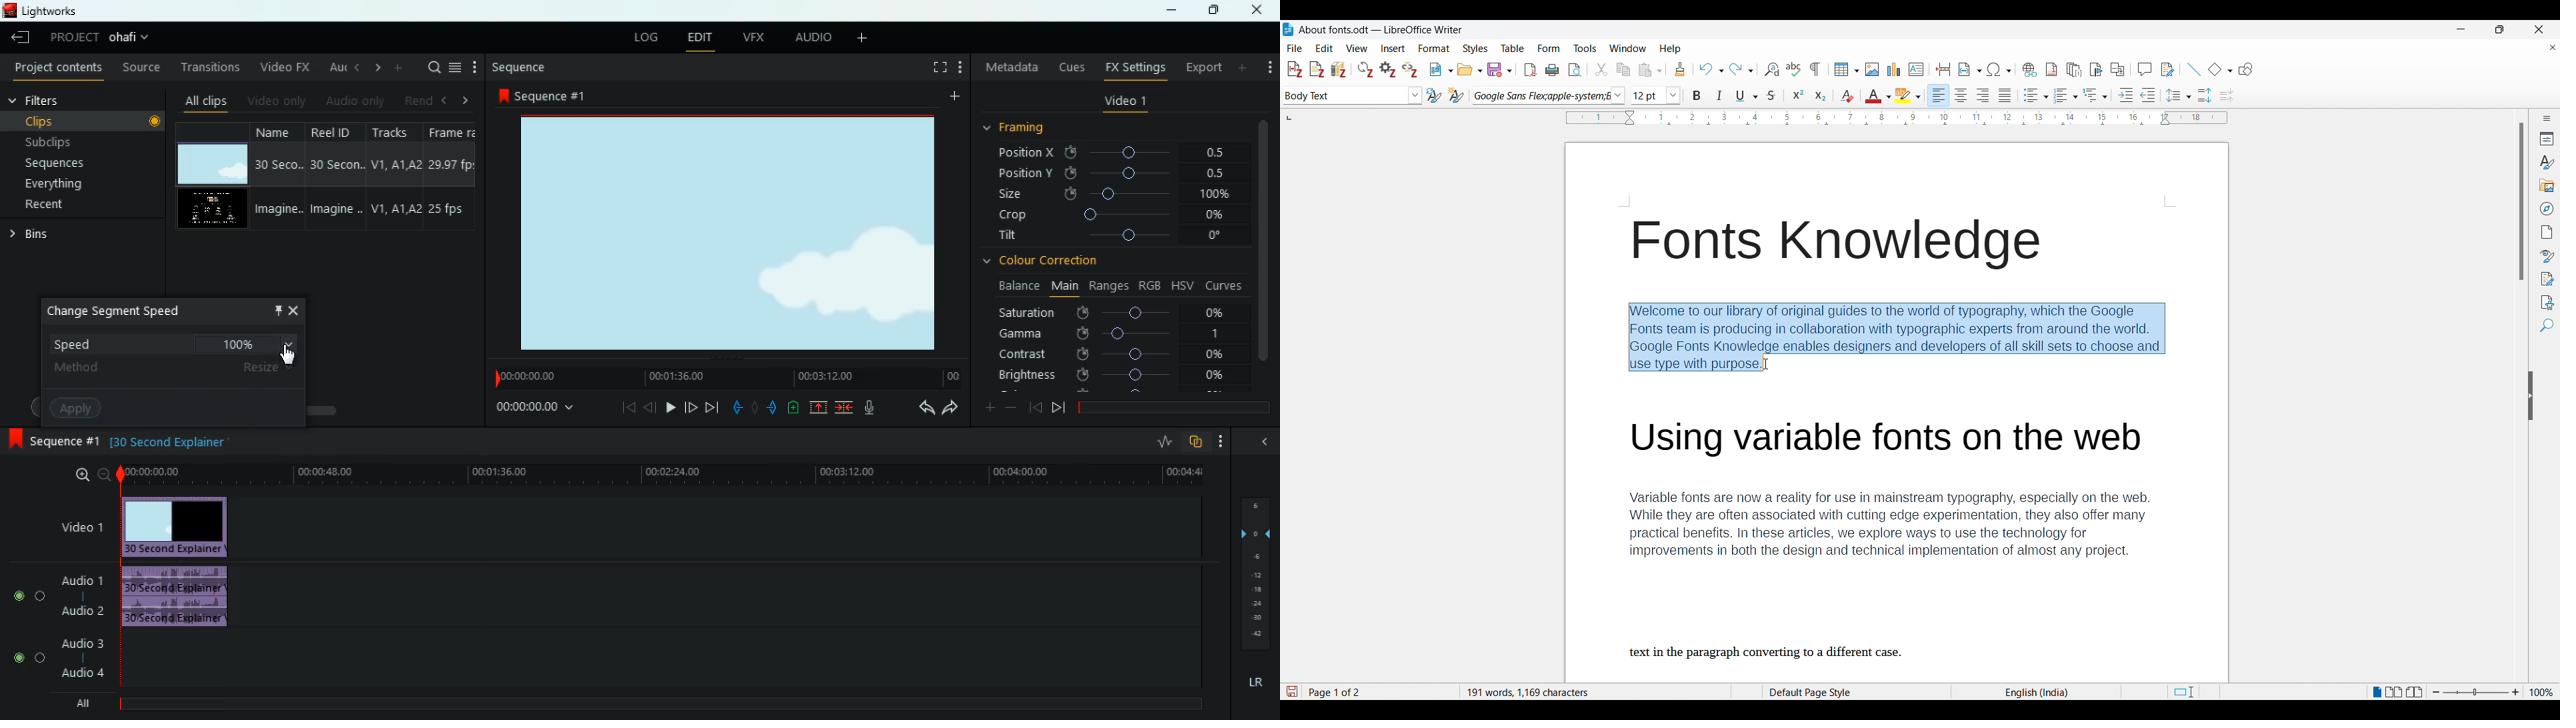 The height and width of the screenshot is (728, 2576). I want to click on Clone formatting, so click(1680, 69).